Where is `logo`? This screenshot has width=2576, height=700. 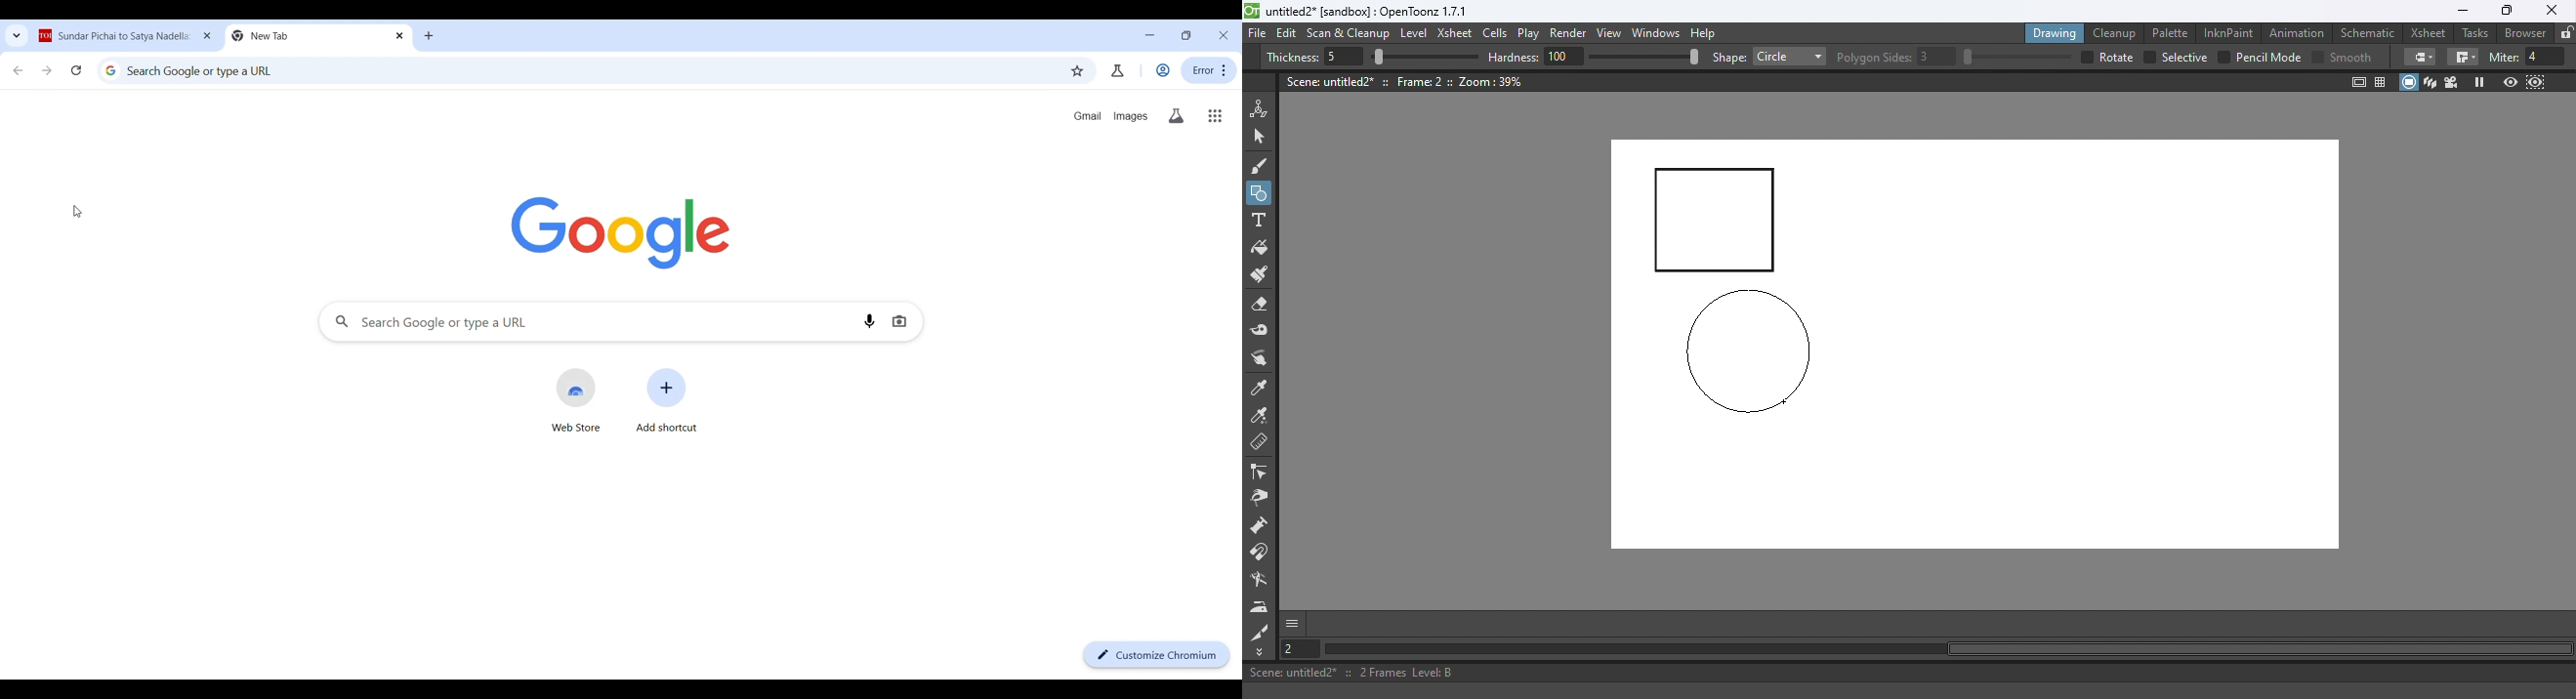
logo is located at coordinates (1252, 11).